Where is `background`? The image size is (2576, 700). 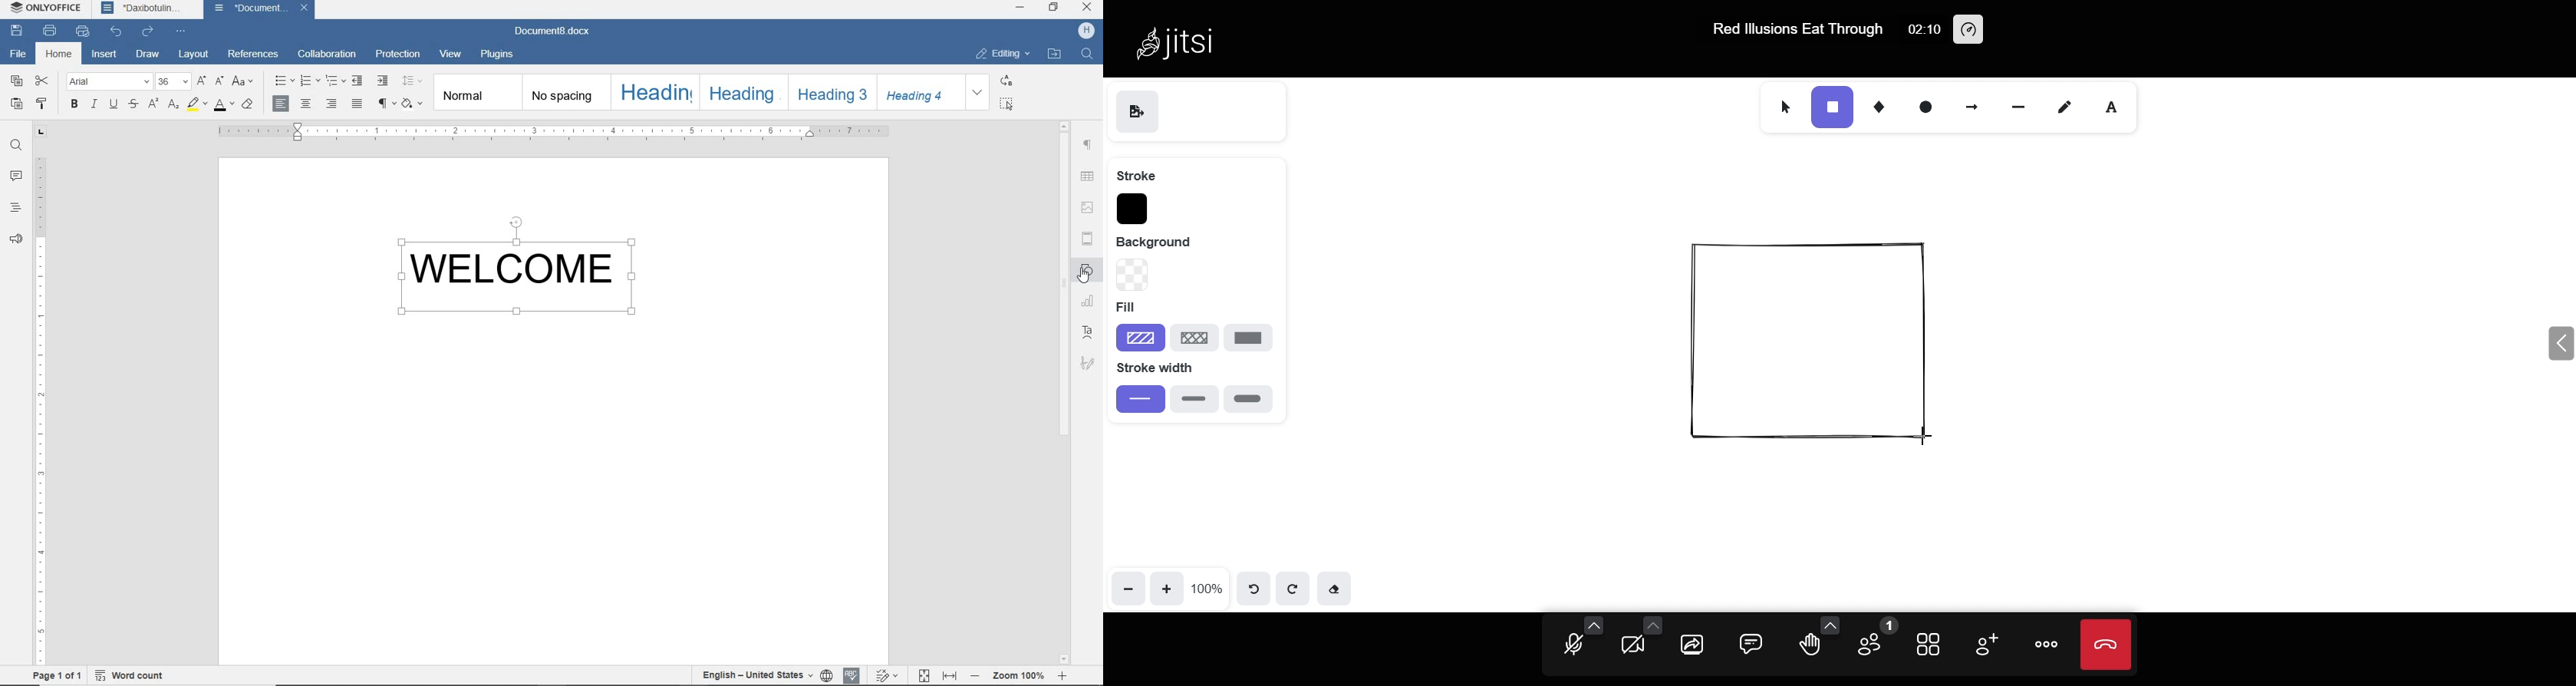 background is located at coordinates (1166, 241).